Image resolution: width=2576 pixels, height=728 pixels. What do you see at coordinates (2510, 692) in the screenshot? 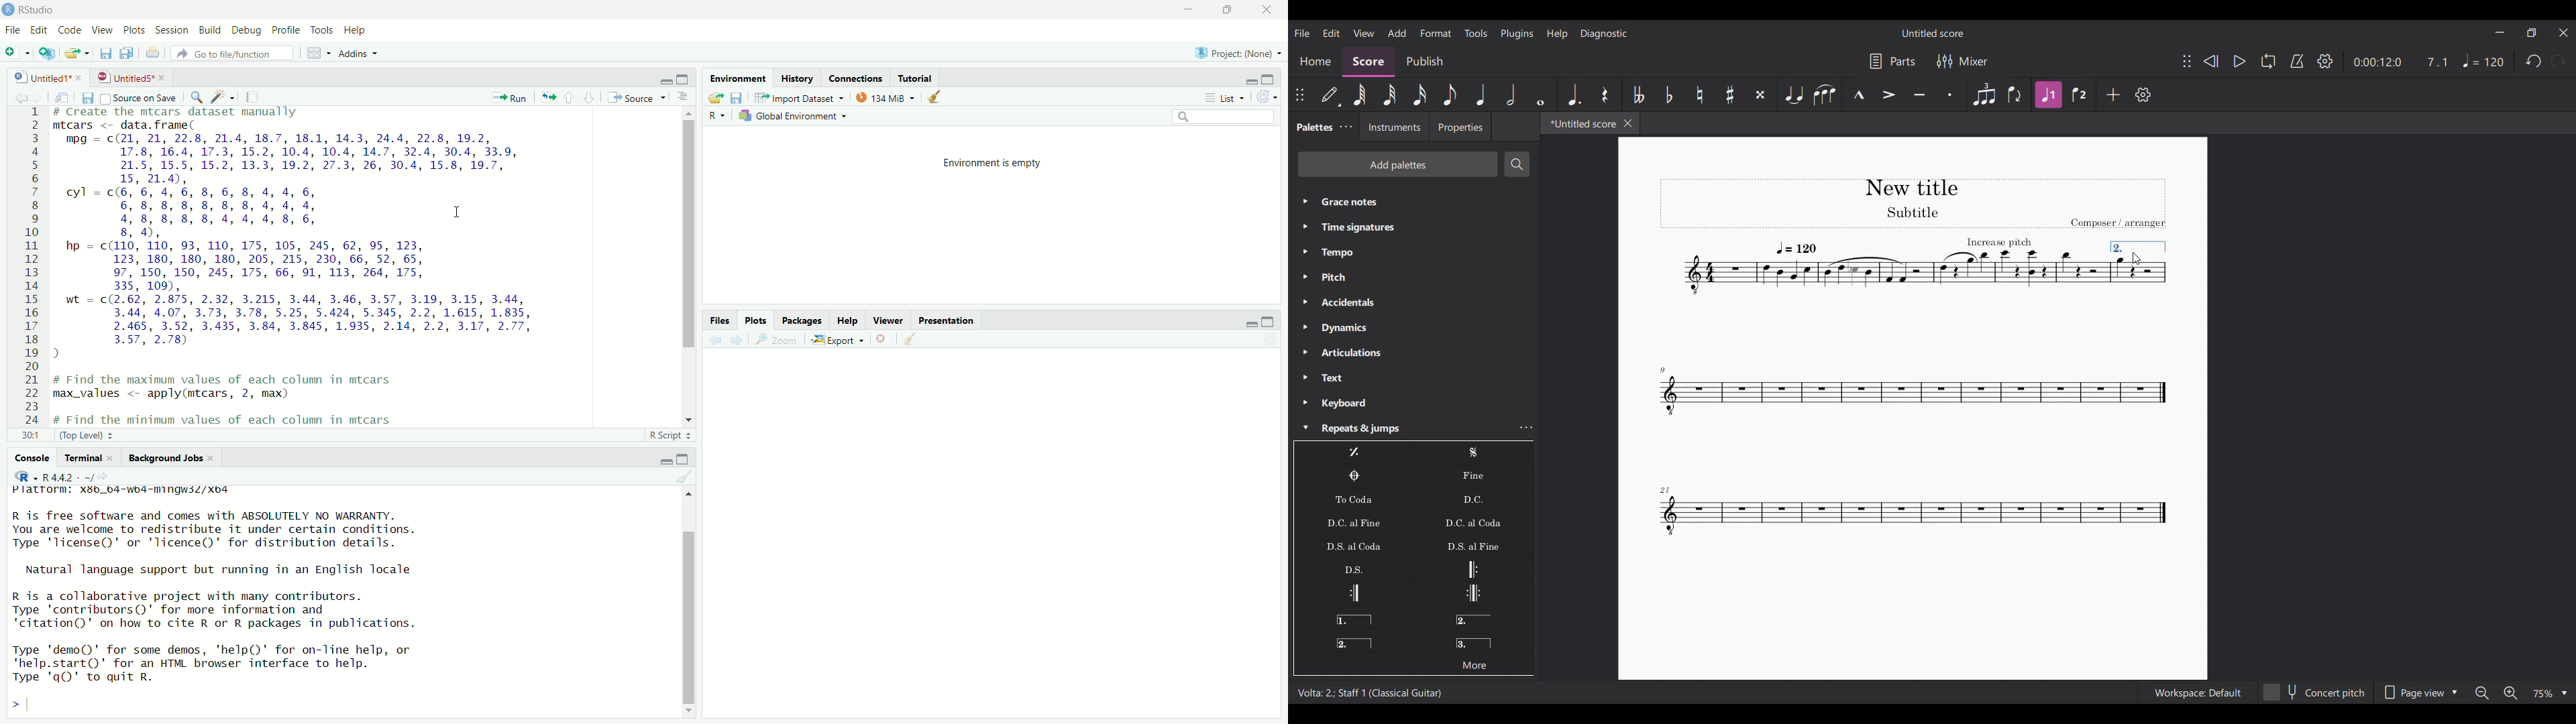
I see `Zoom in` at bounding box center [2510, 692].